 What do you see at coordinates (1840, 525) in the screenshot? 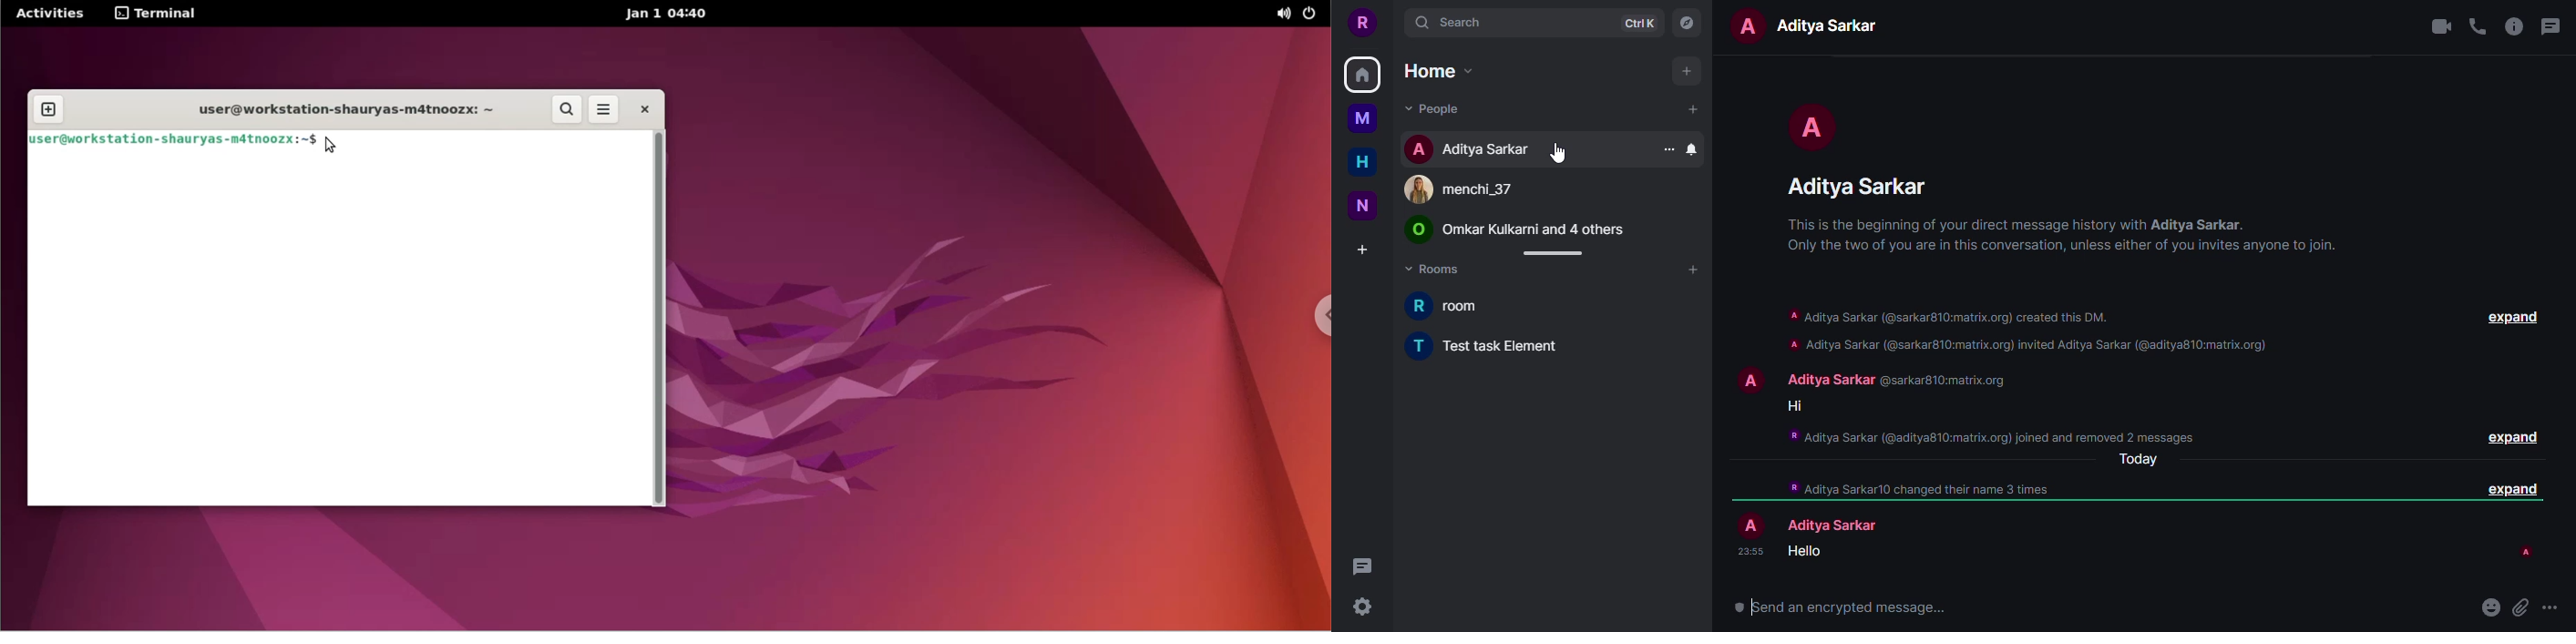
I see `aditya sarkar` at bounding box center [1840, 525].